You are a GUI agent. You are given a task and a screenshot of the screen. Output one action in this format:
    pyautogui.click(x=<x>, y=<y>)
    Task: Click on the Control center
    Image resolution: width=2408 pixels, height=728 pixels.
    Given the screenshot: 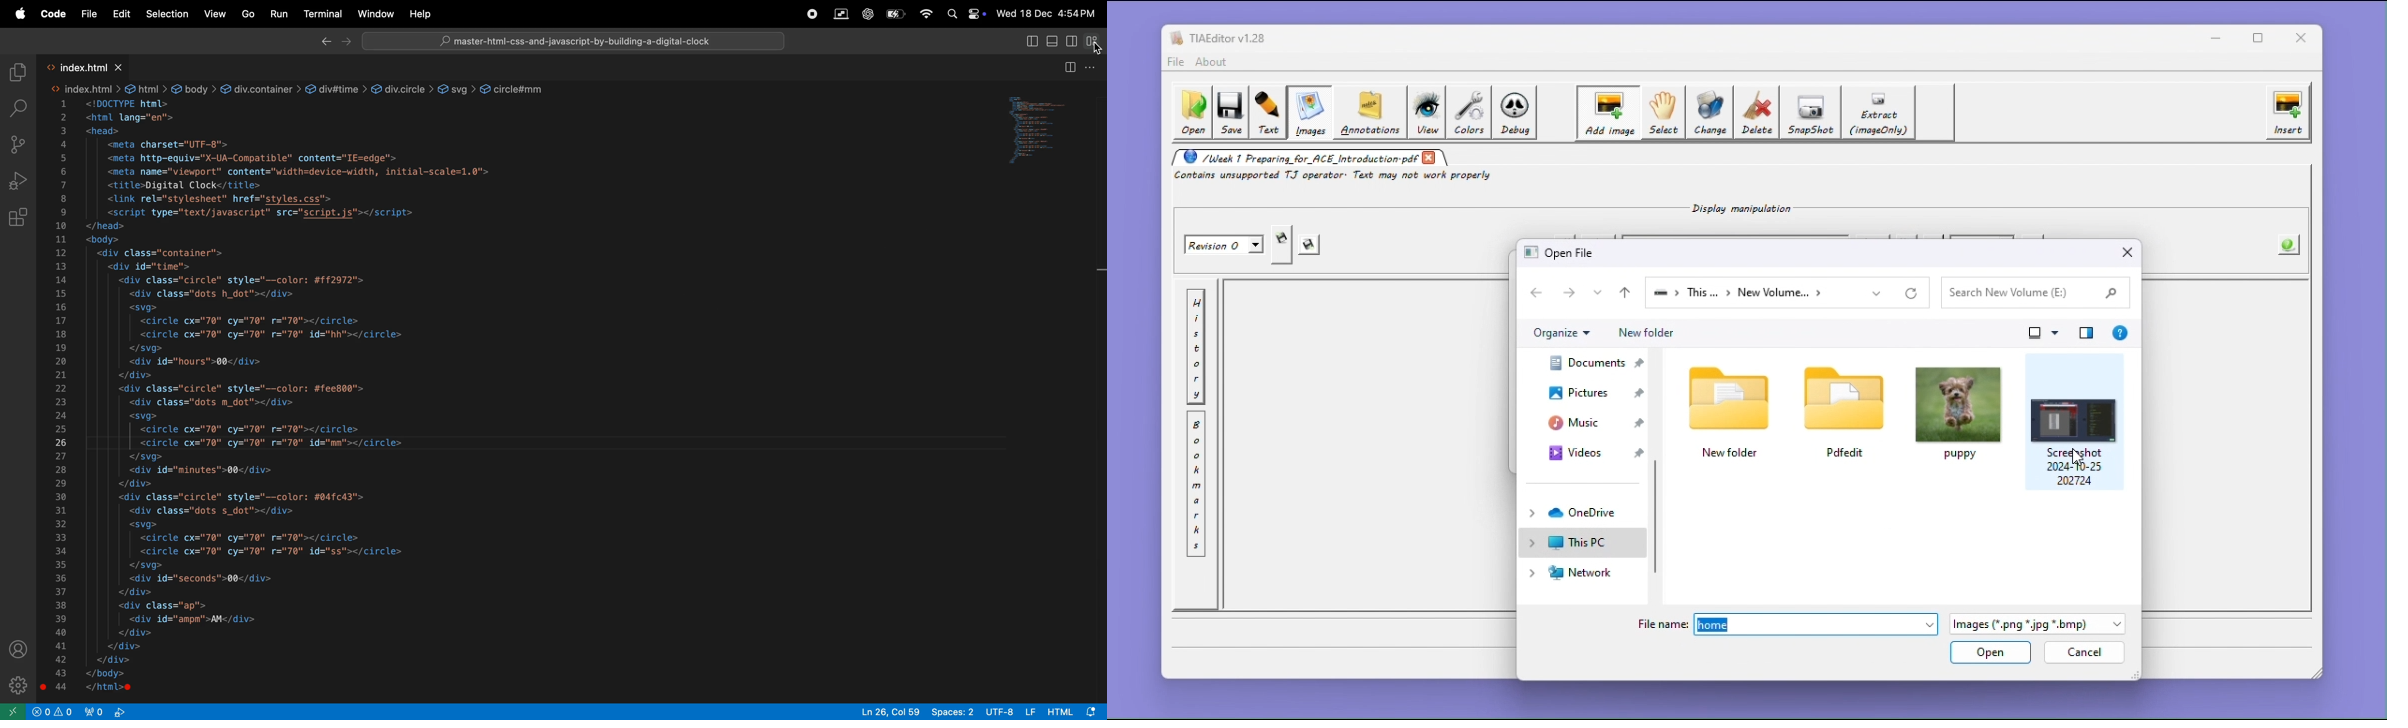 What is the action you would take?
    pyautogui.click(x=977, y=14)
    